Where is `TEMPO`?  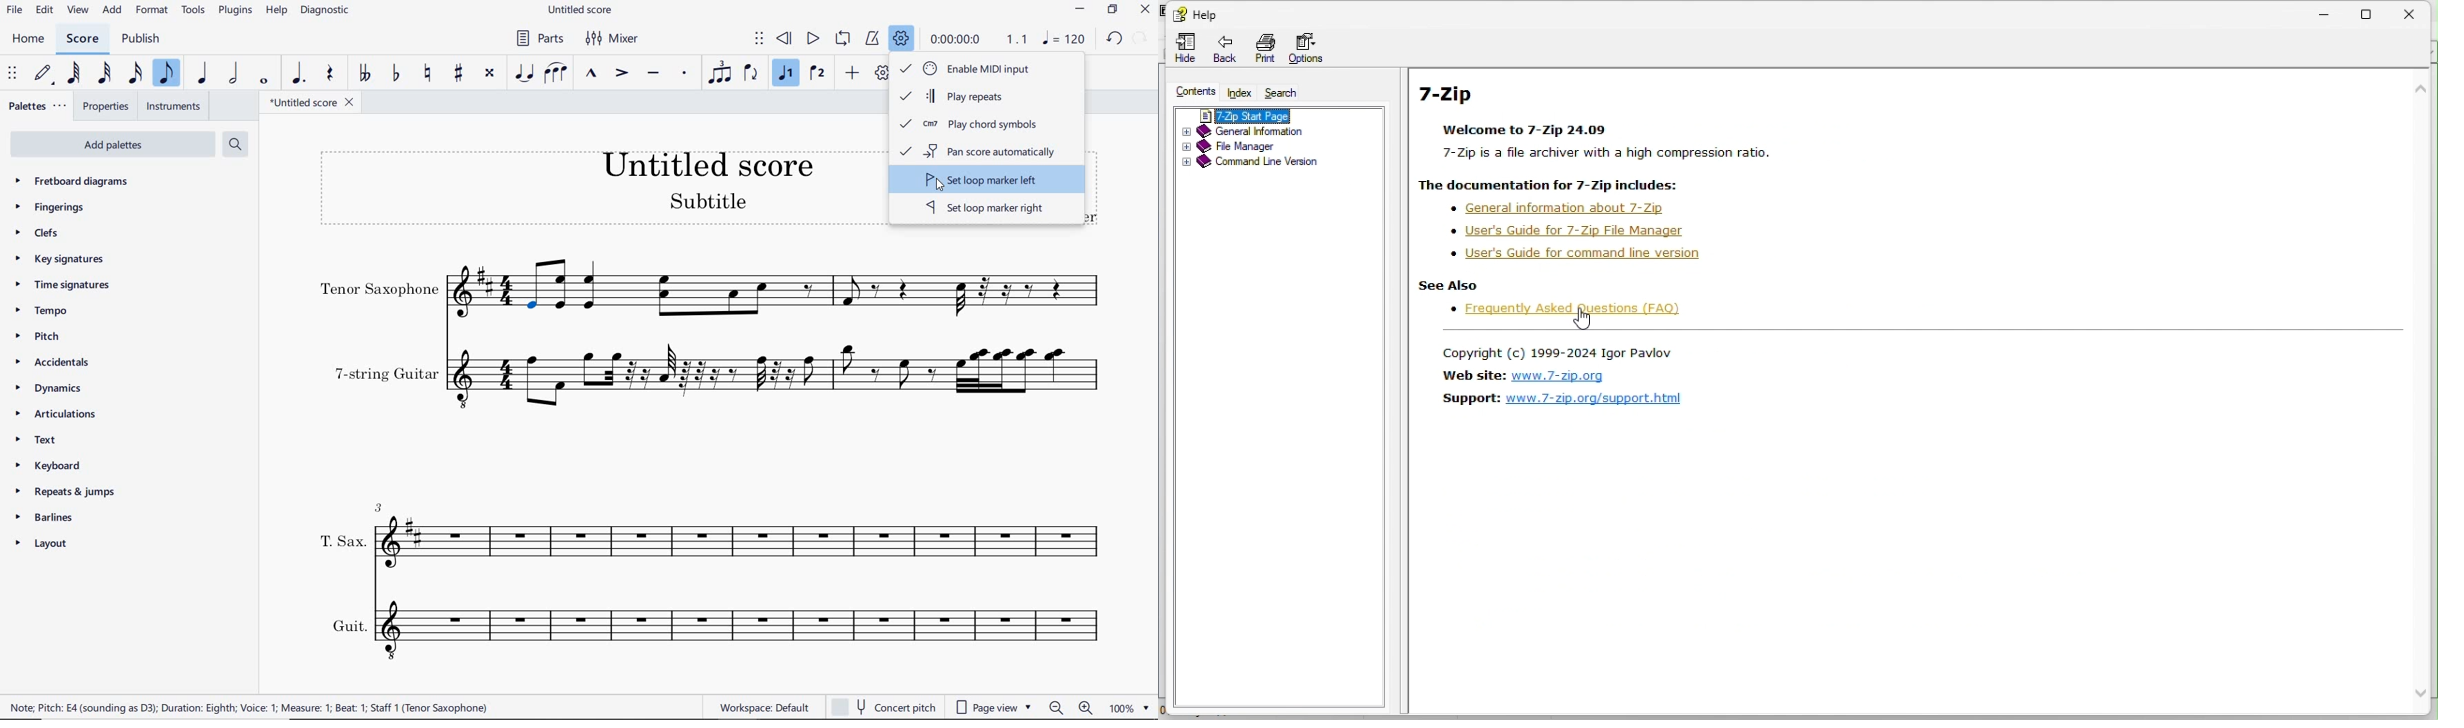 TEMPO is located at coordinates (41, 310).